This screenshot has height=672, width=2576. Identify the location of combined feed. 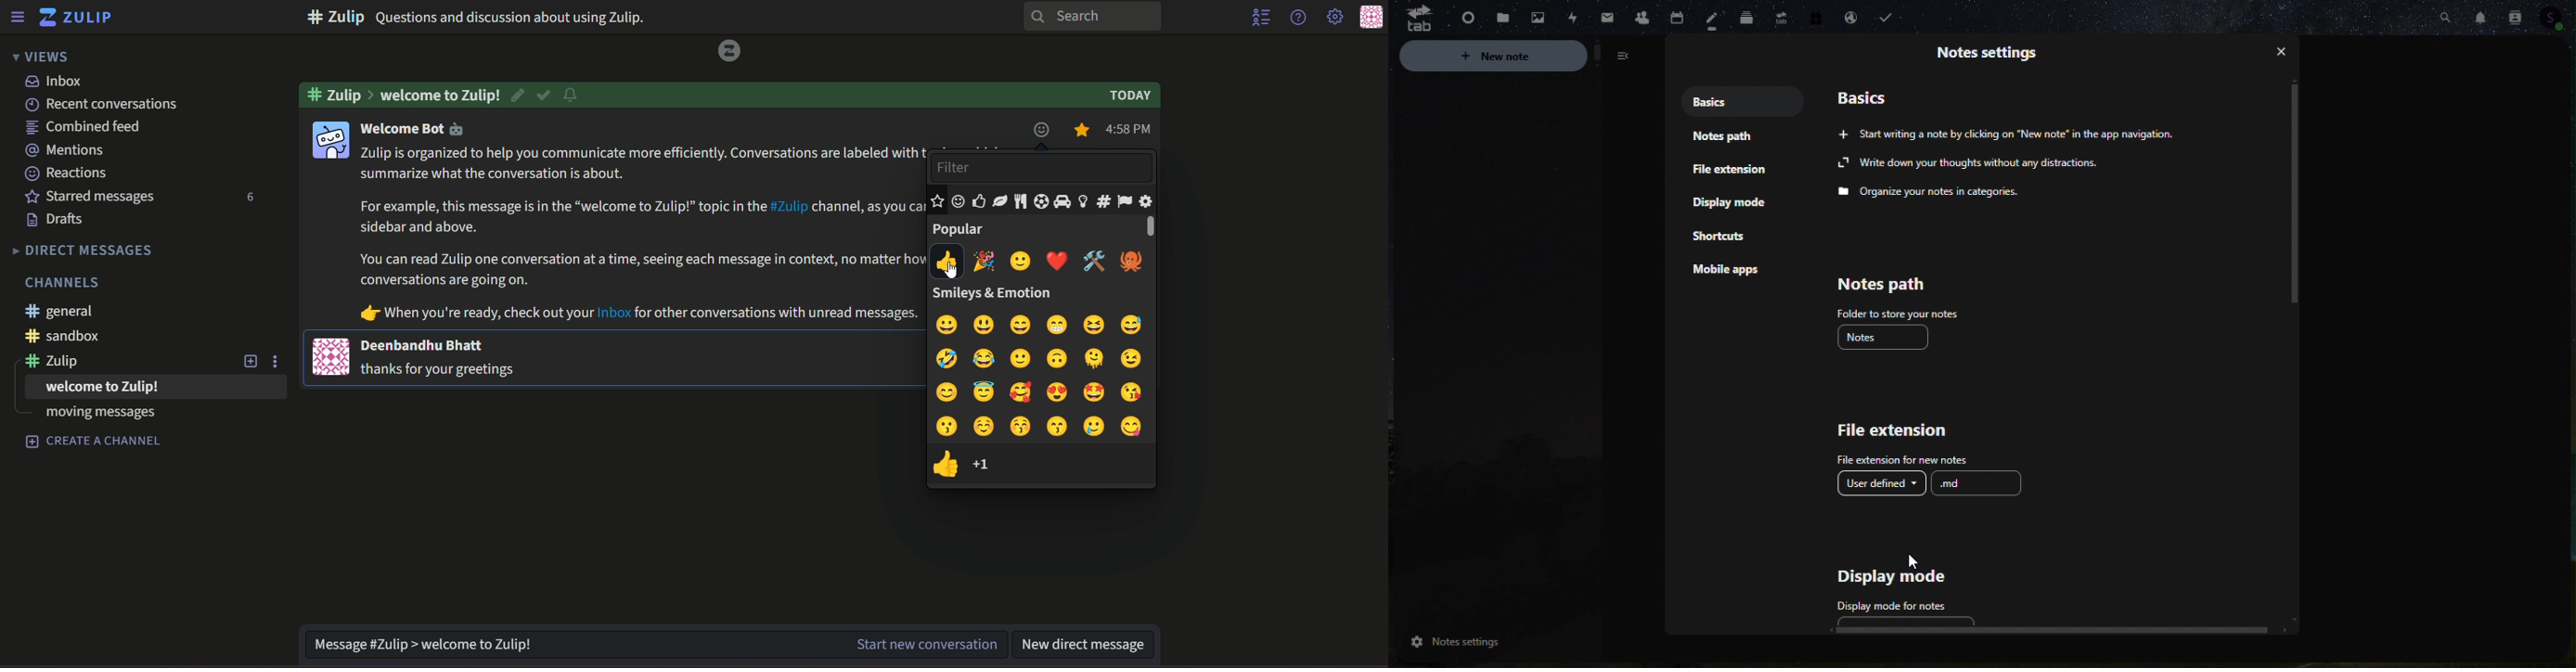
(84, 127).